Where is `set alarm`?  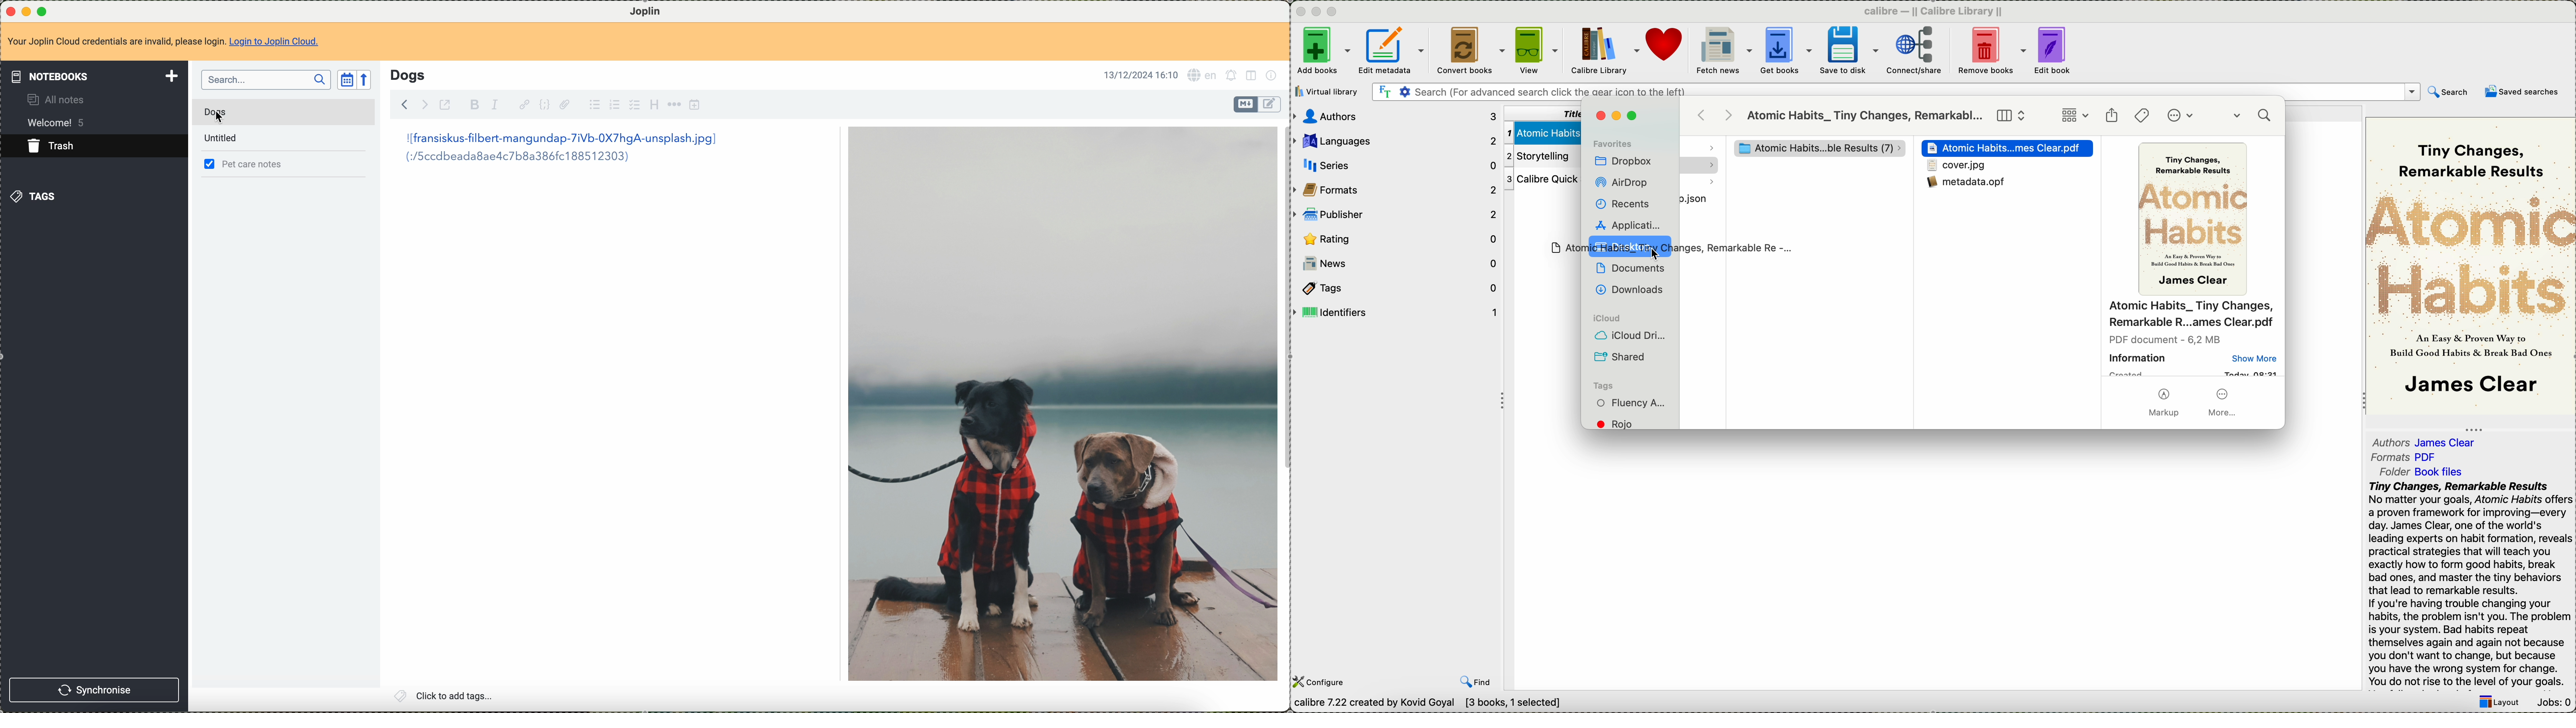
set alarm is located at coordinates (1231, 77).